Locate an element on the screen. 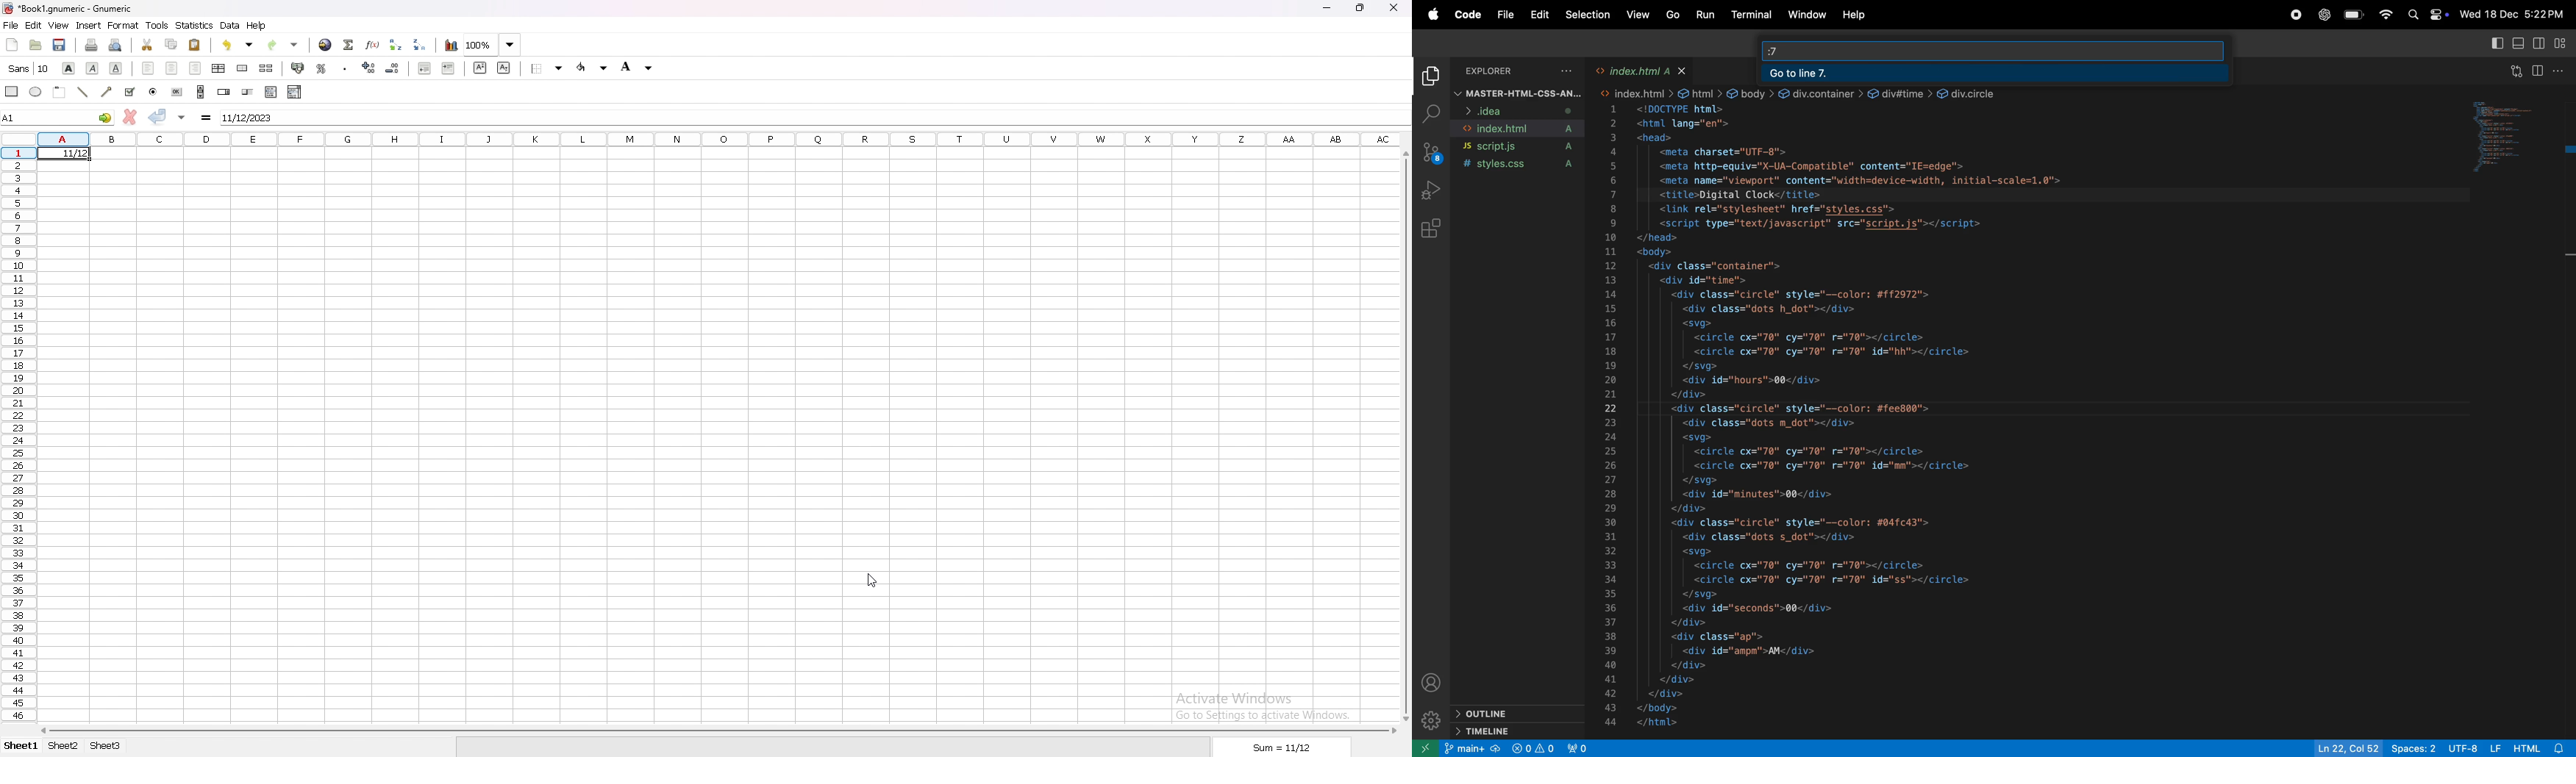 This screenshot has width=2576, height=784. cursor is located at coordinates (871, 580).